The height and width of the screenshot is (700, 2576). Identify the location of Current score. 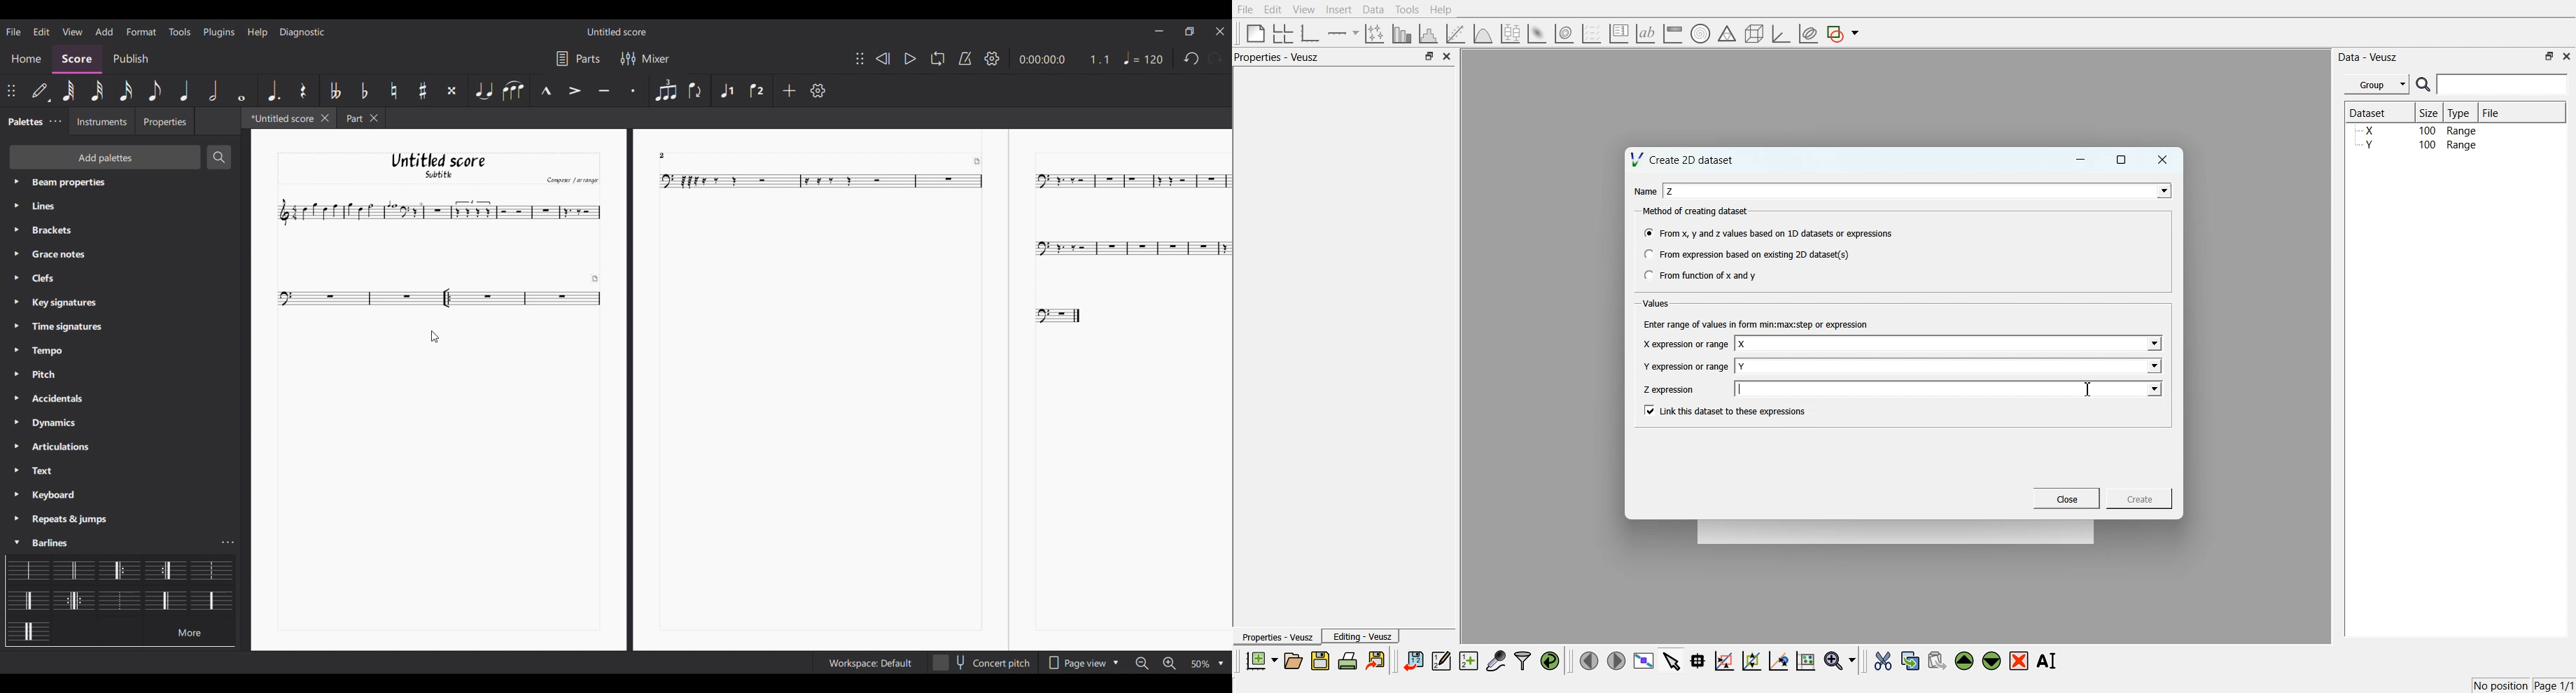
(933, 391).